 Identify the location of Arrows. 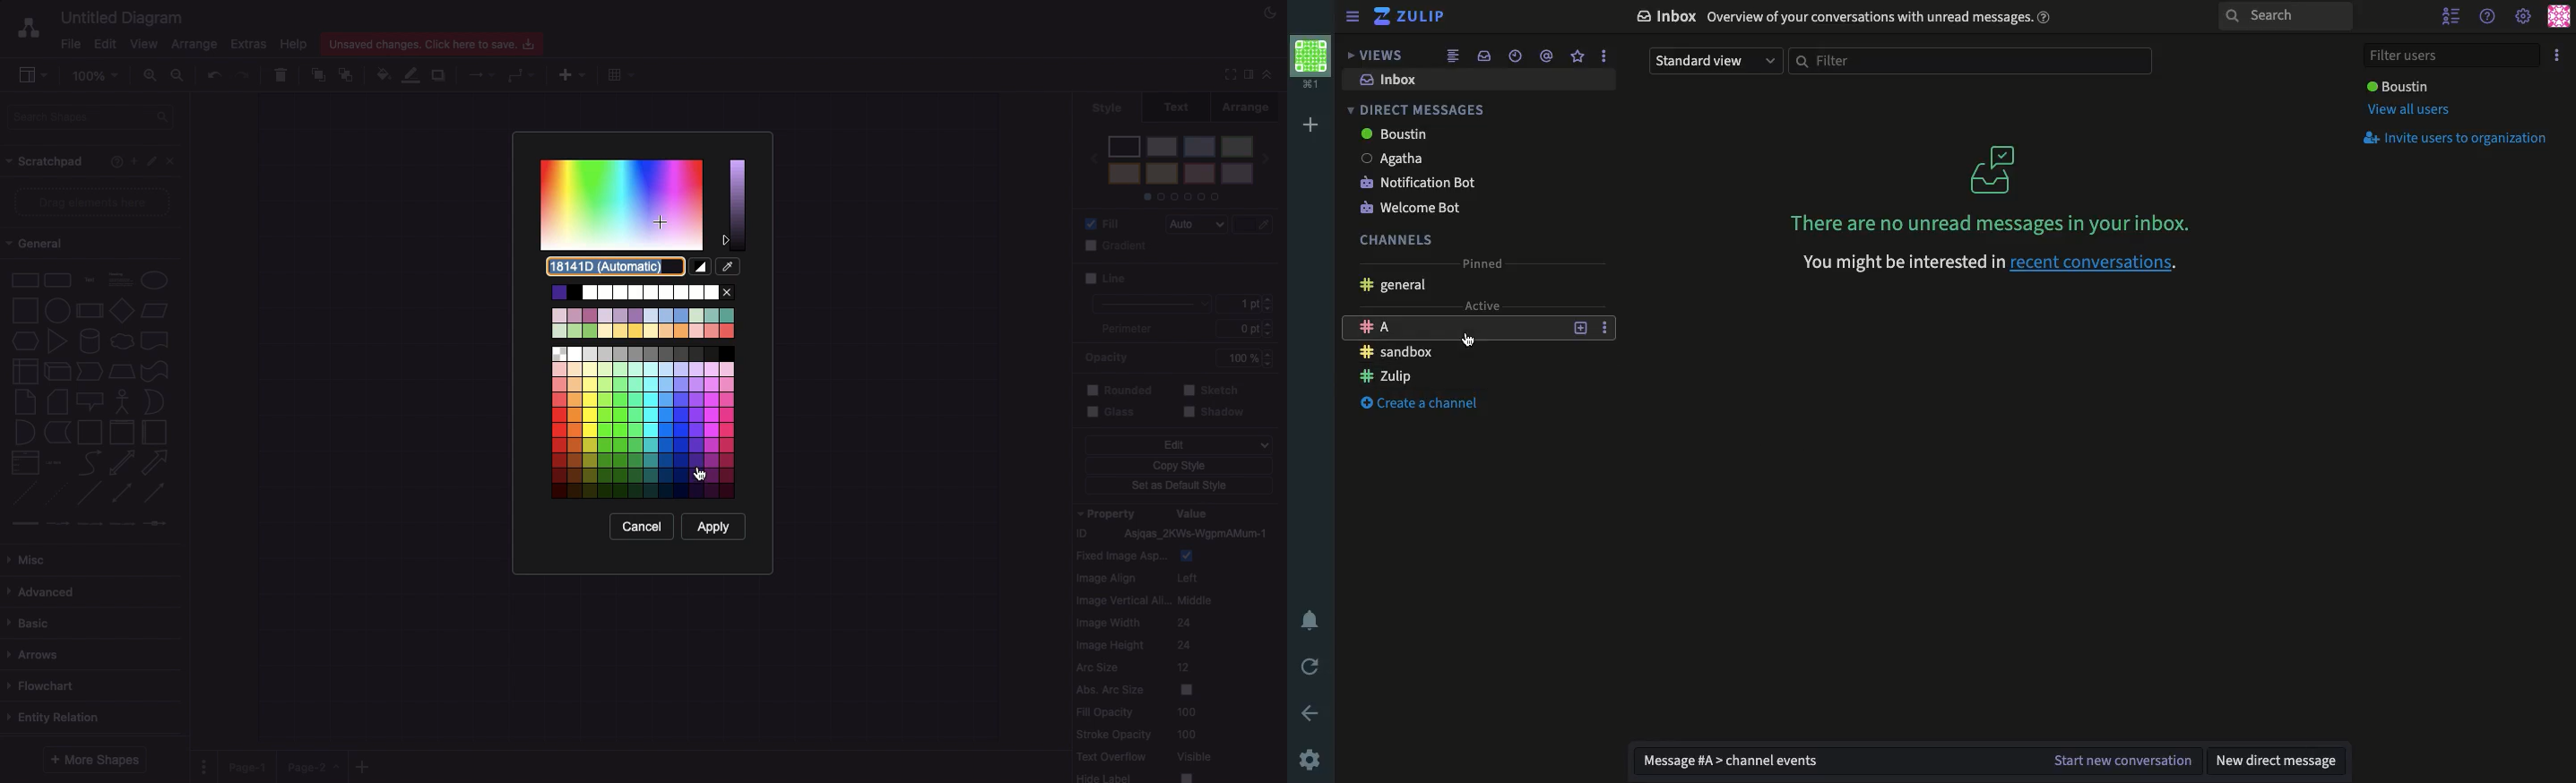
(38, 652).